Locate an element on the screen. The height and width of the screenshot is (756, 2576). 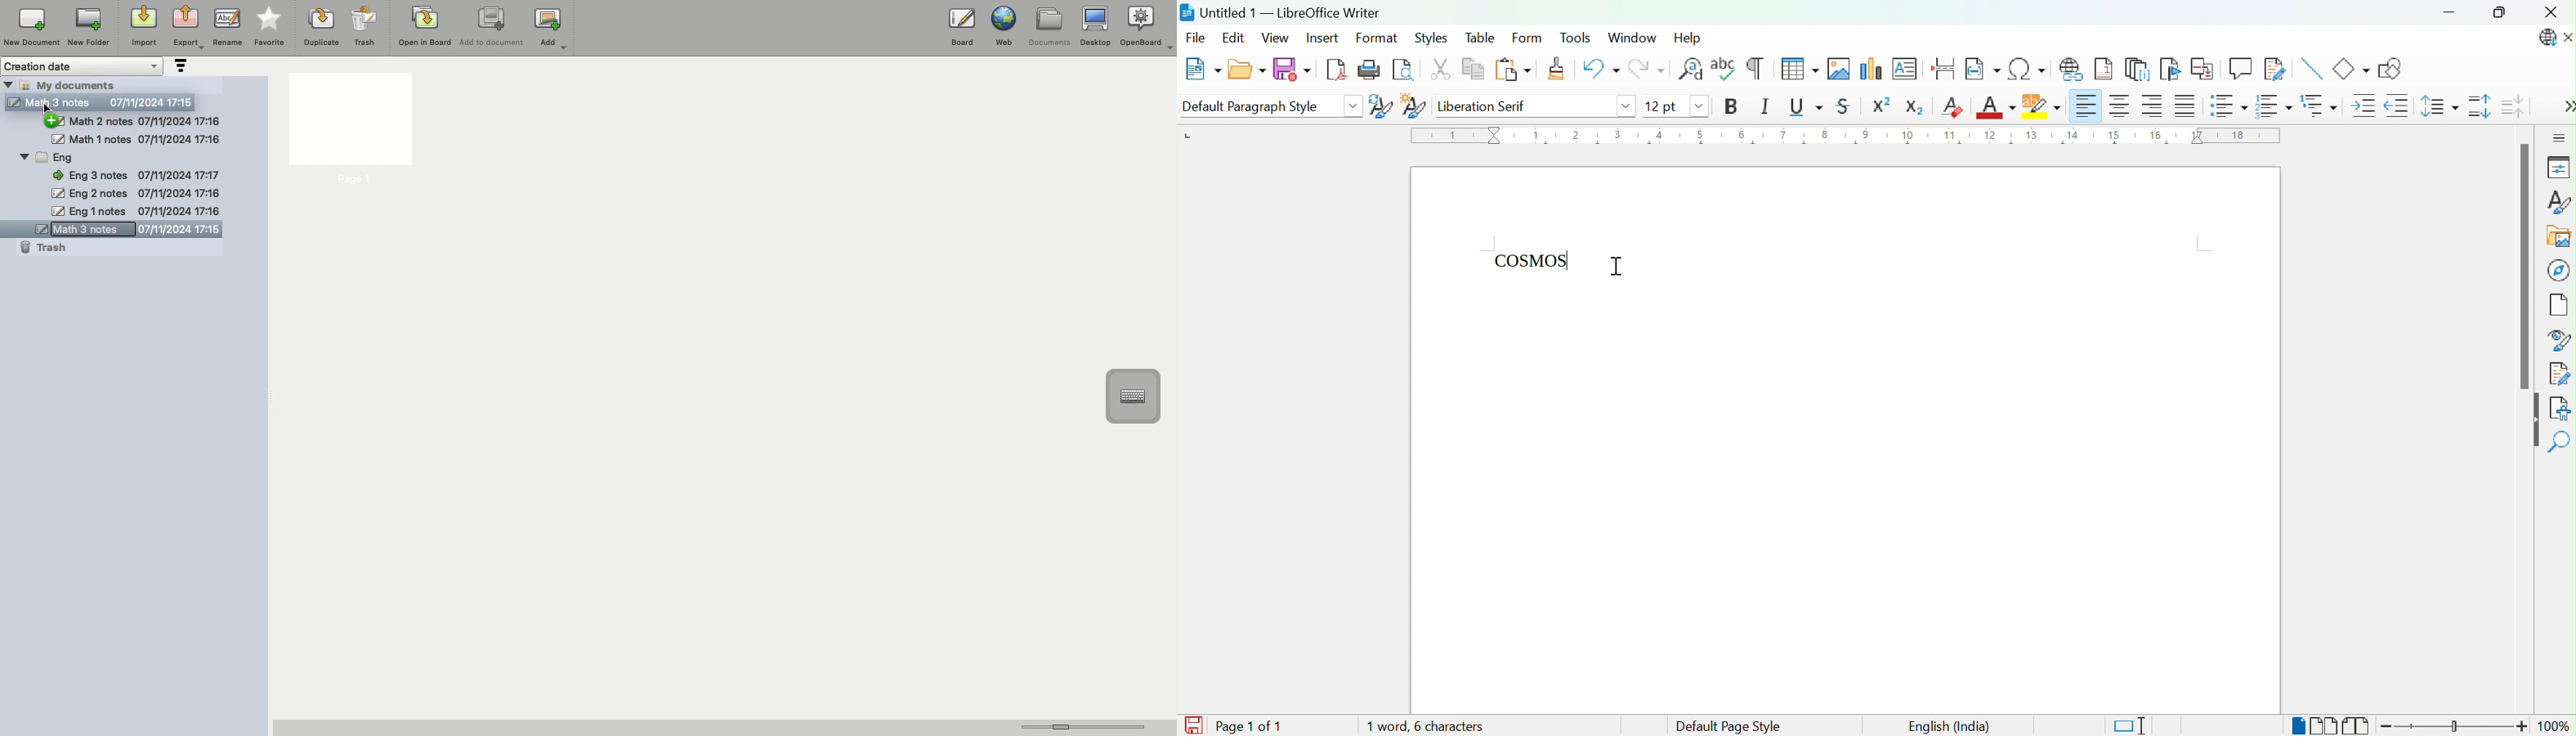
More is located at coordinates (2568, 108).